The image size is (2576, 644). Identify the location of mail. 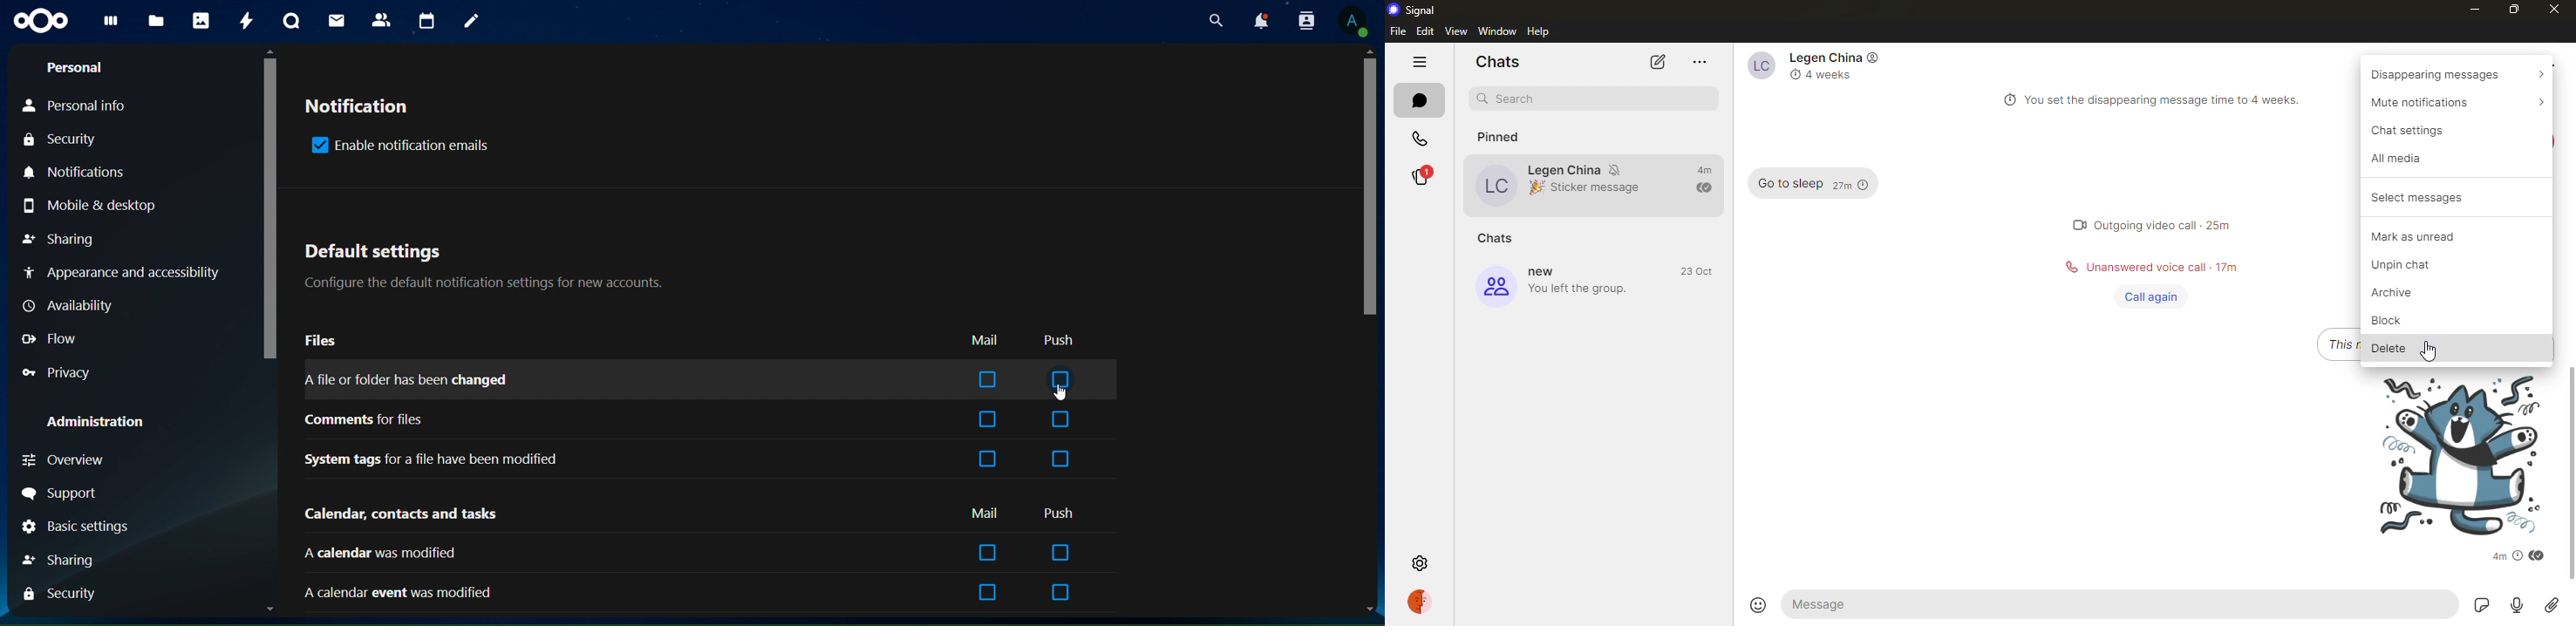
(984, 340).